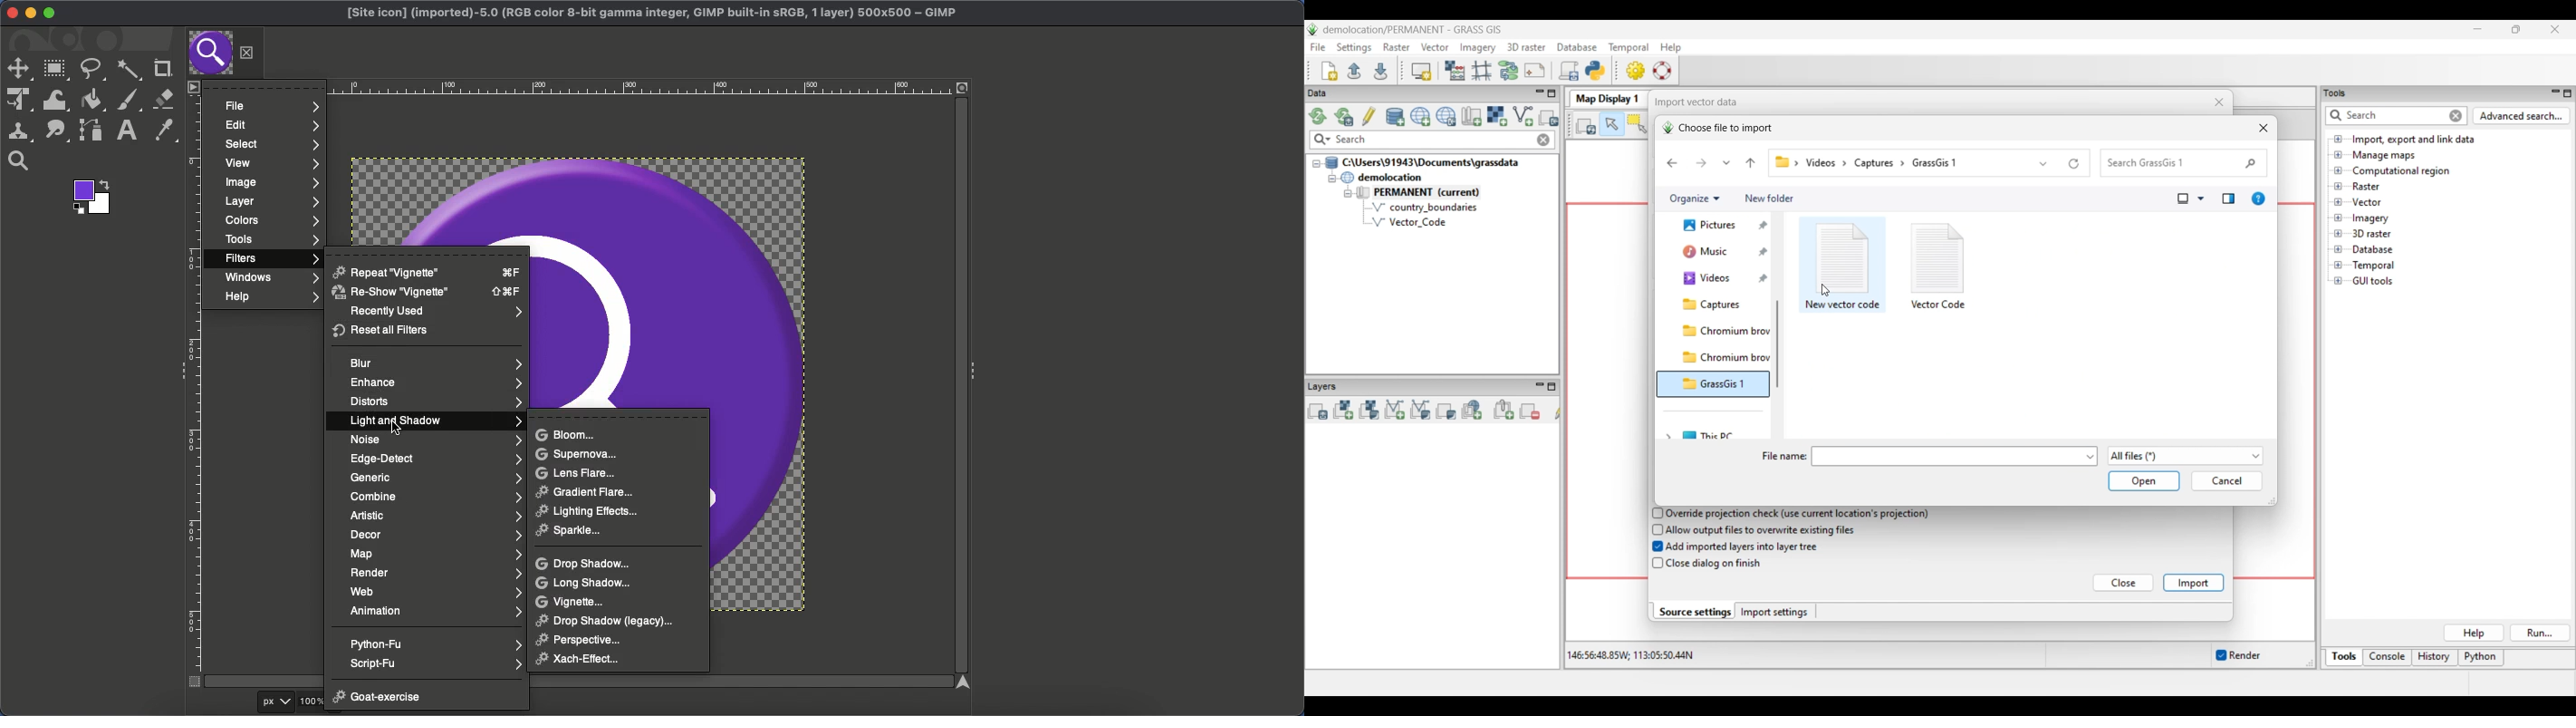  What do you see at coordinates (437, 459) in the screenshot?
I see `Edge detect` at bounding box center [437, 459].